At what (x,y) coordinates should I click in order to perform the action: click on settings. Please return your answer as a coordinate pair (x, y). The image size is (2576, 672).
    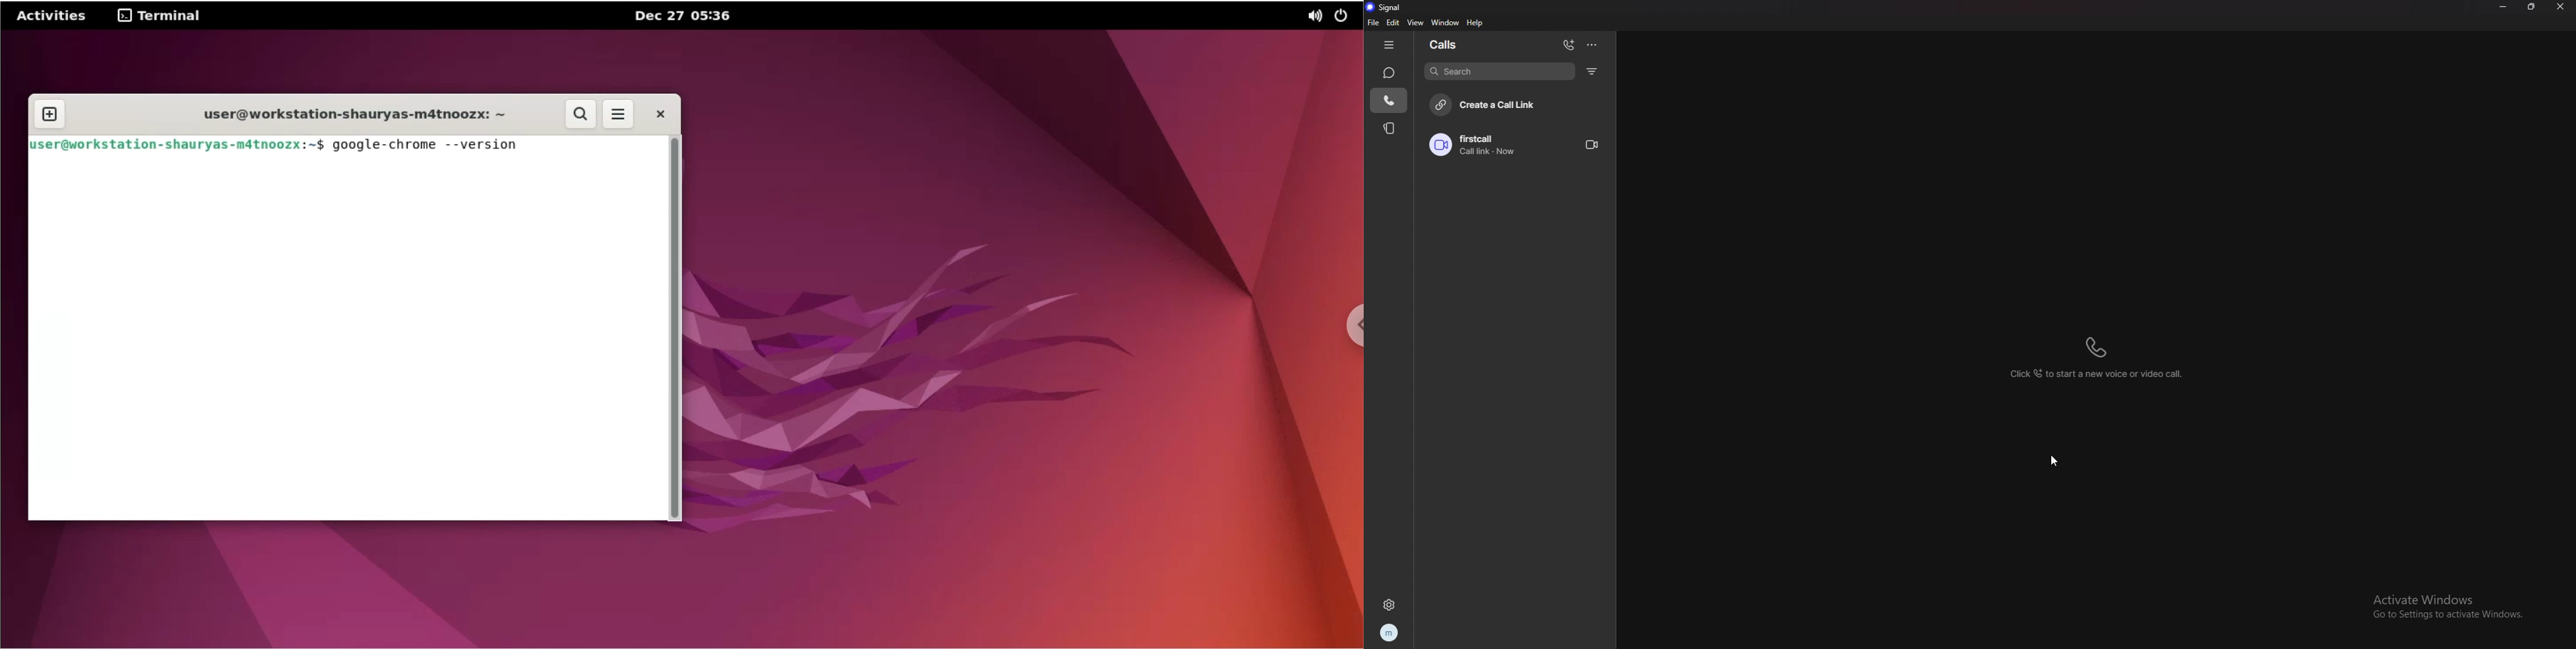
    Looking at the image, I should click on (1389, 604).